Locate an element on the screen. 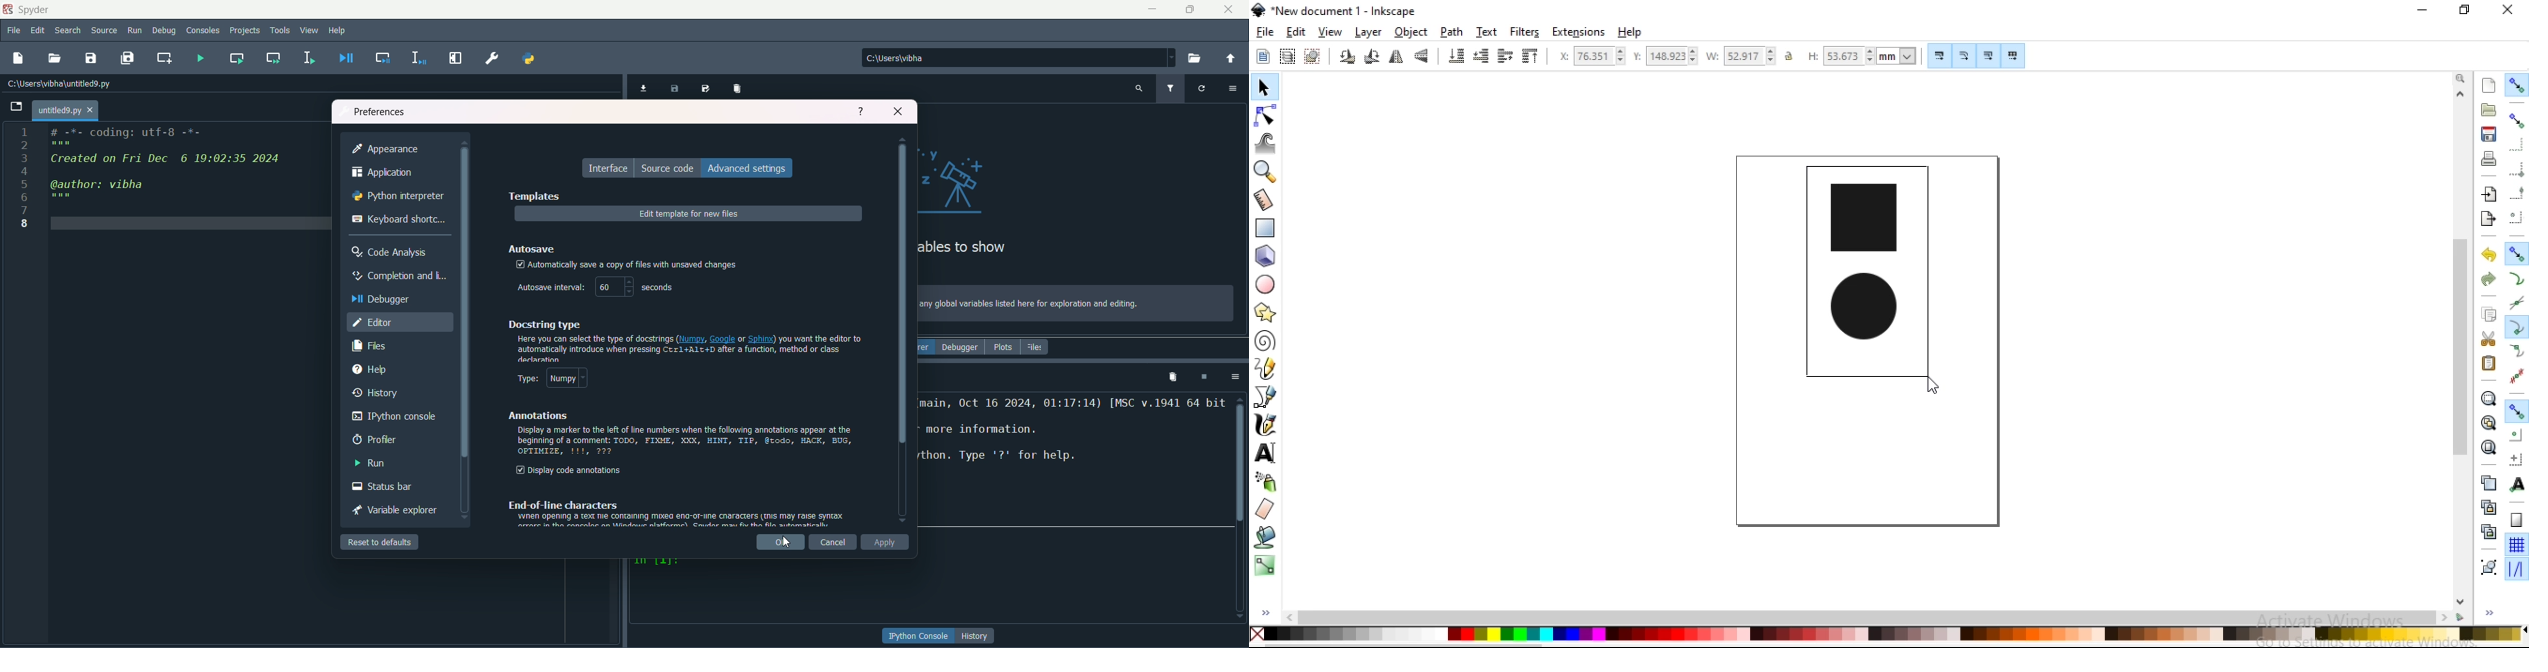 This screenshot has height=672, width=2548. browse directory is located at coordinates (1195, 59).